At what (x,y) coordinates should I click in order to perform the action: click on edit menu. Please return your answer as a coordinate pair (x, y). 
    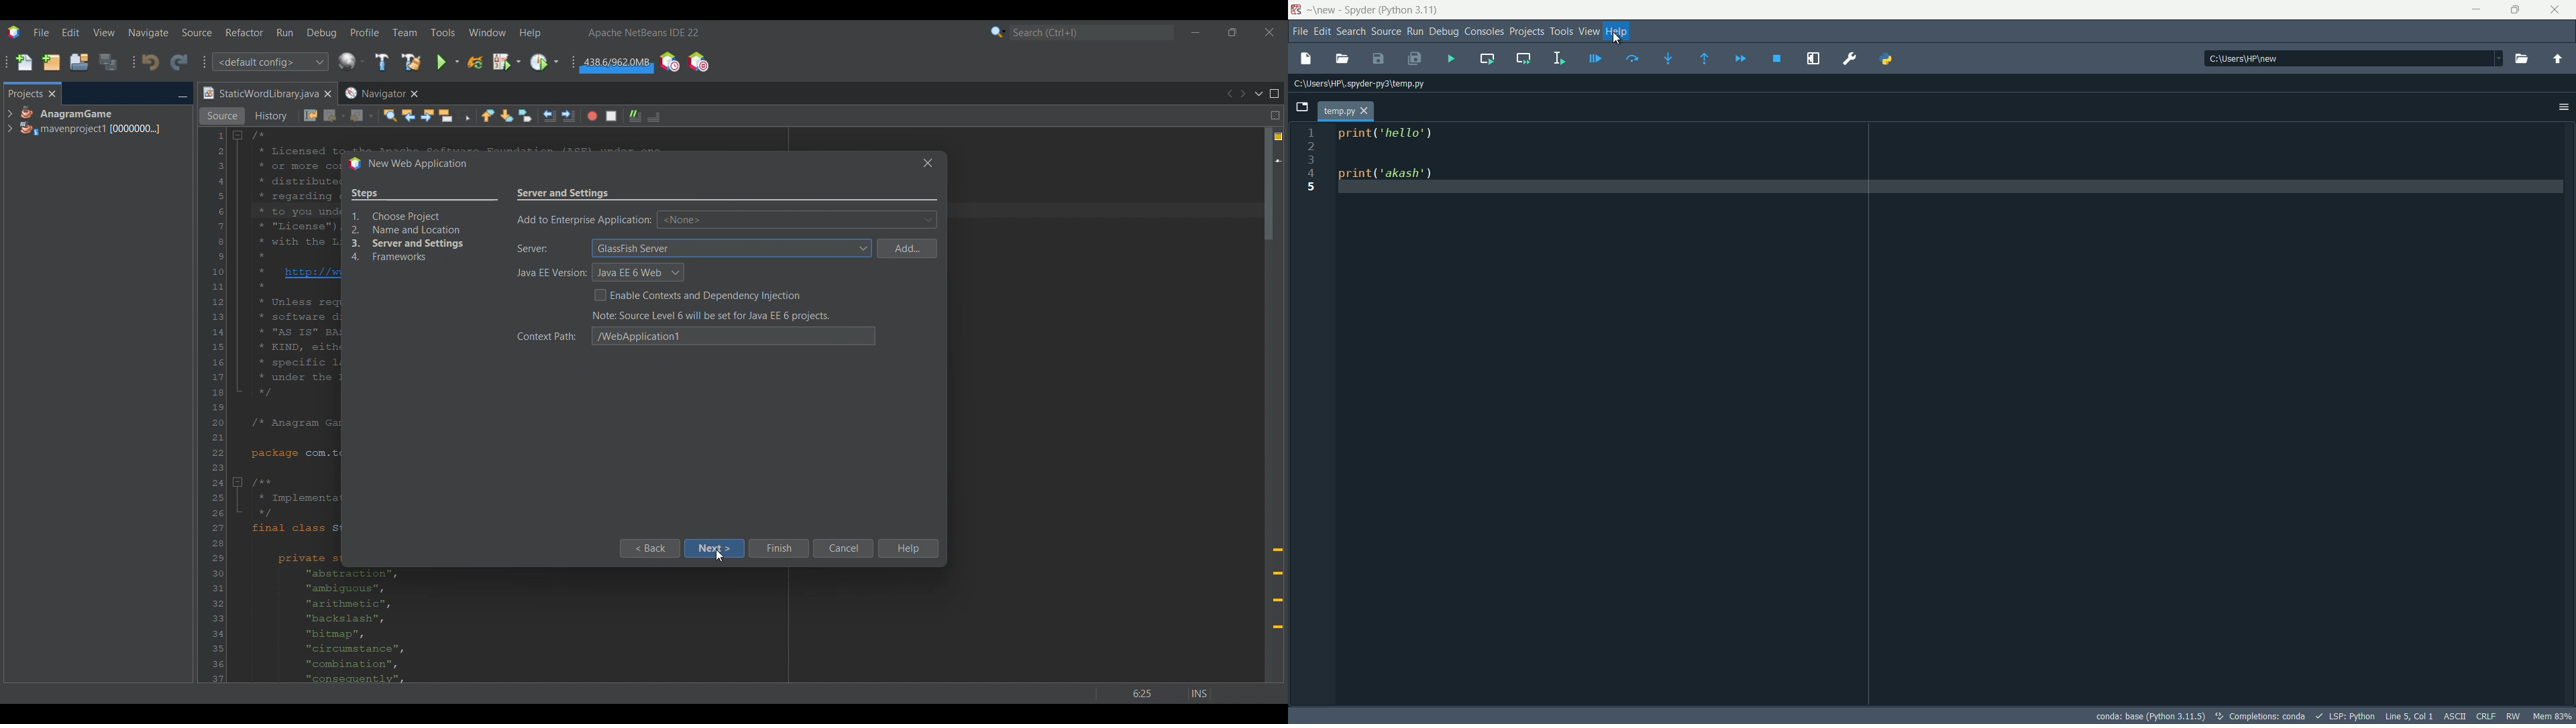
    Looking at the image, I should click on (1322, 33).